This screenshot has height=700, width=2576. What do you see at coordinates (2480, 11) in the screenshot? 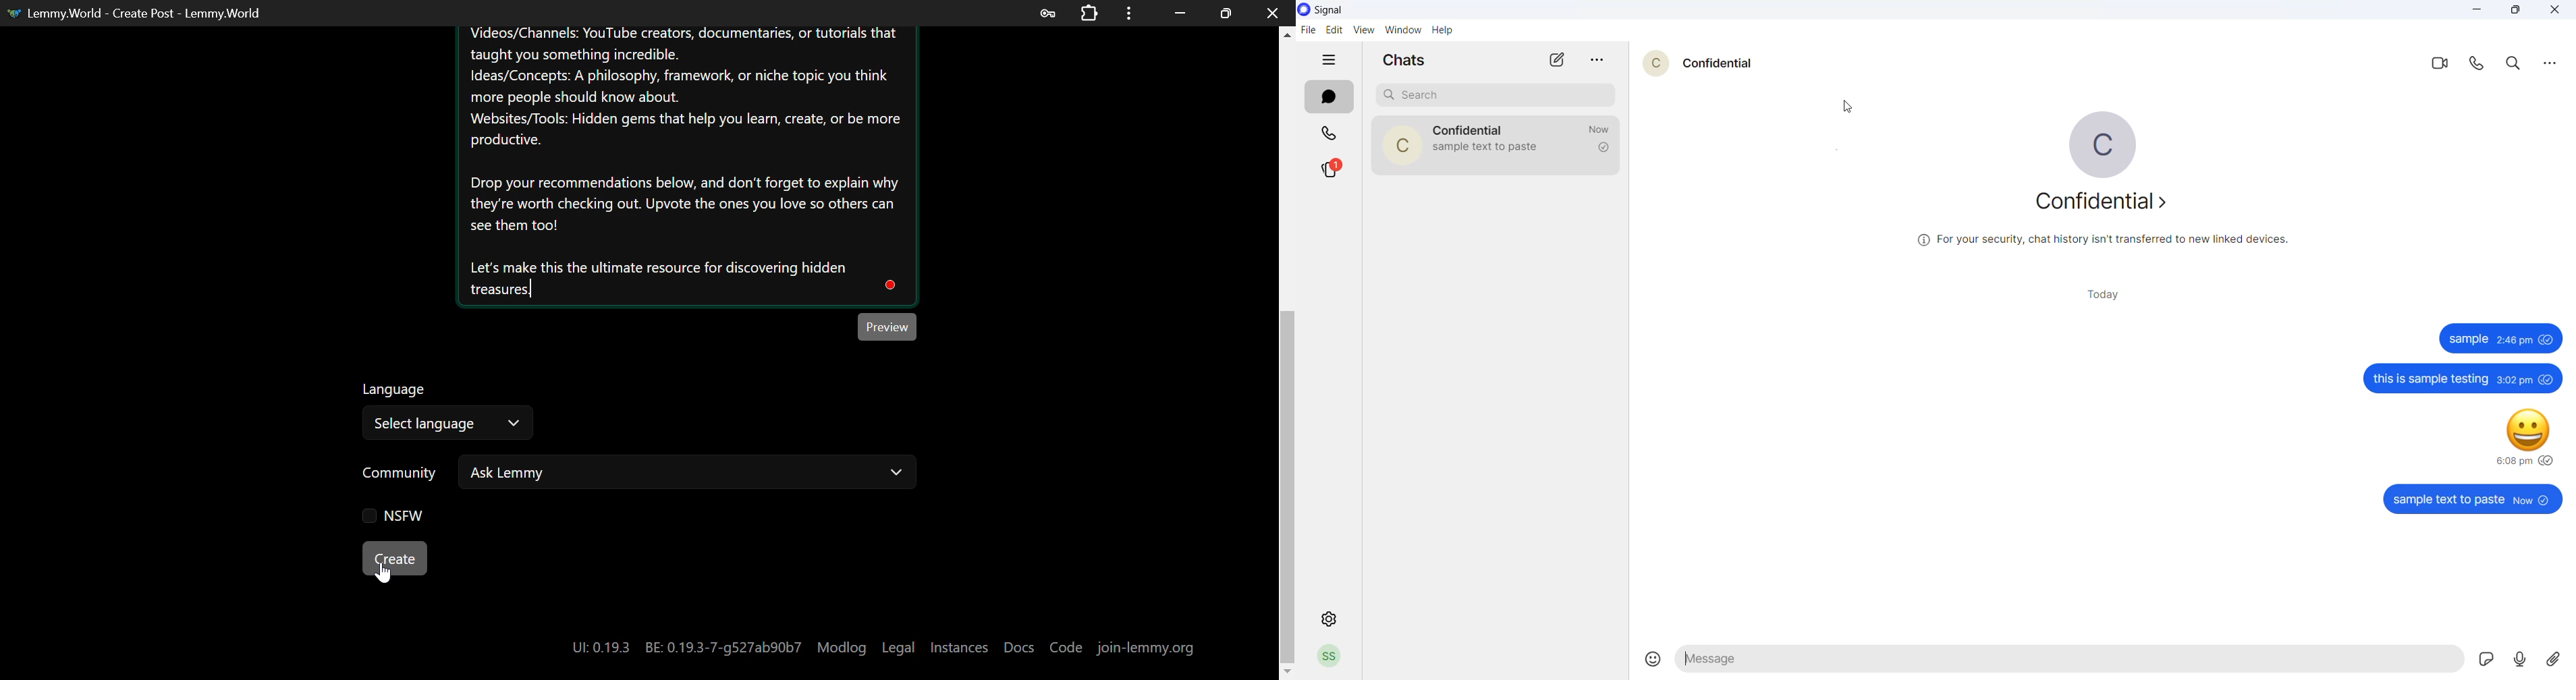
I see `minimize` at bounding box center [2480, 11].